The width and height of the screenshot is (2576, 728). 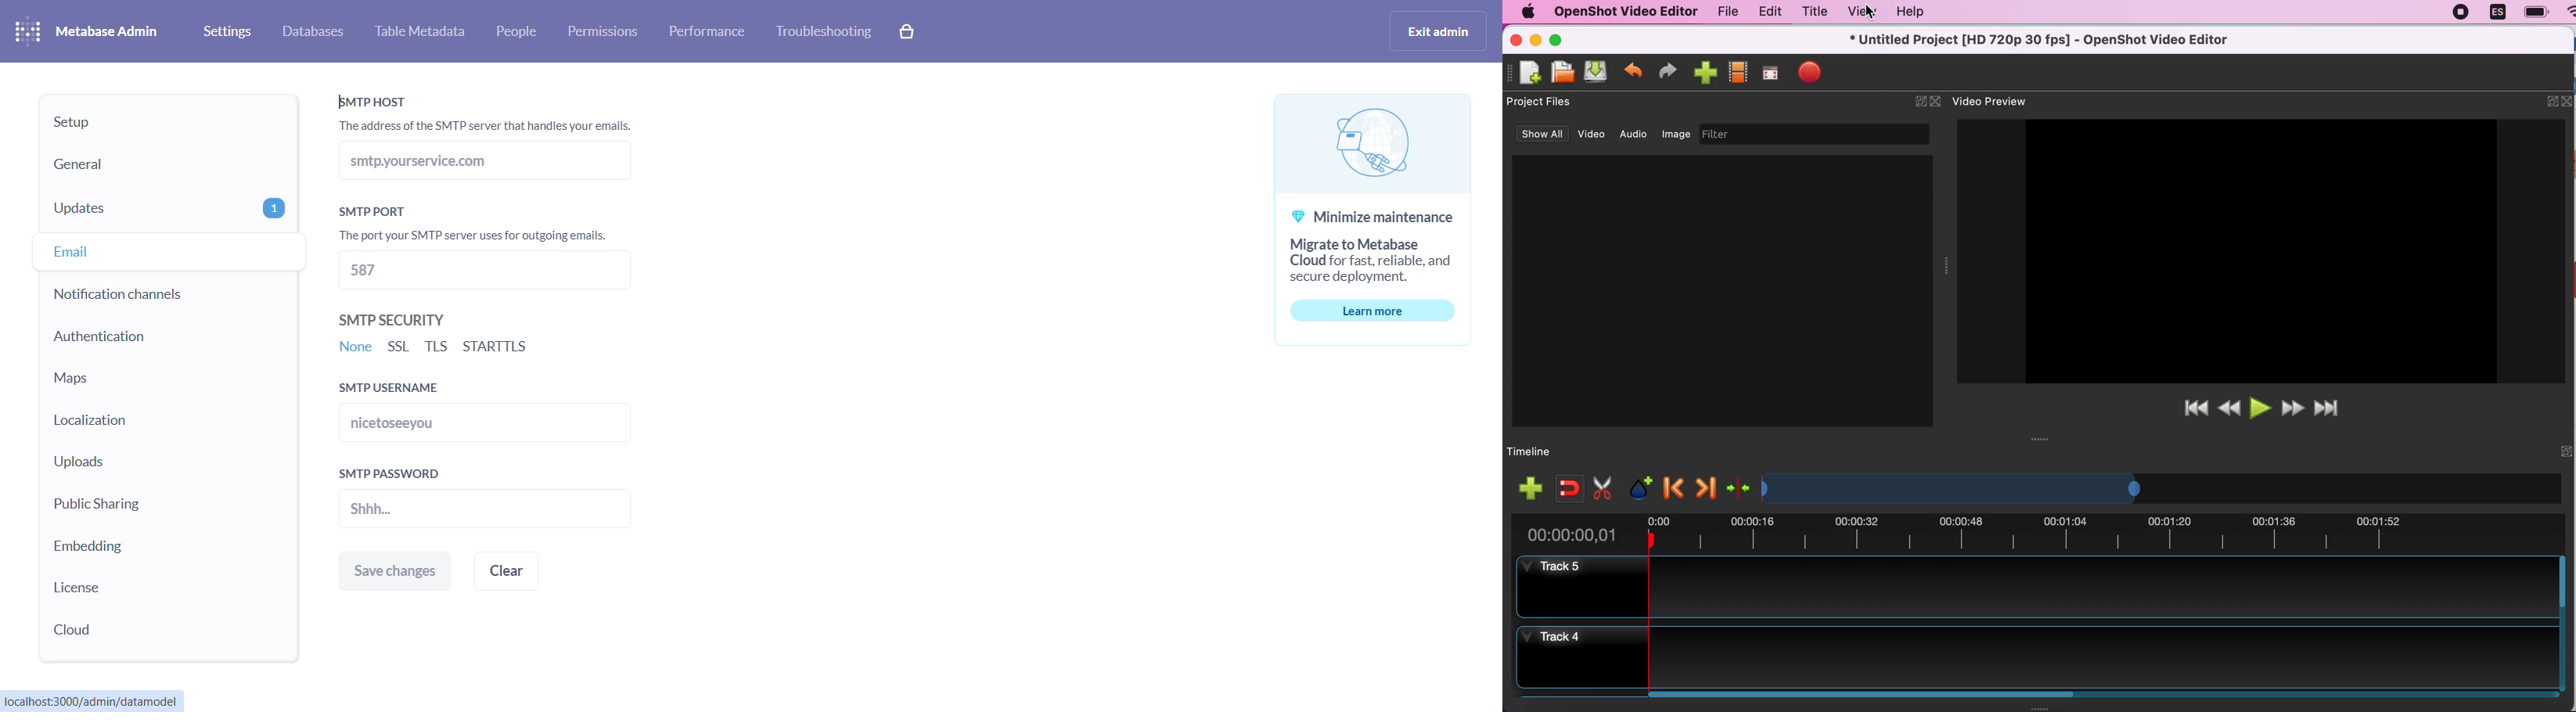 I want to click on undo, so click(x=1633, y=68).